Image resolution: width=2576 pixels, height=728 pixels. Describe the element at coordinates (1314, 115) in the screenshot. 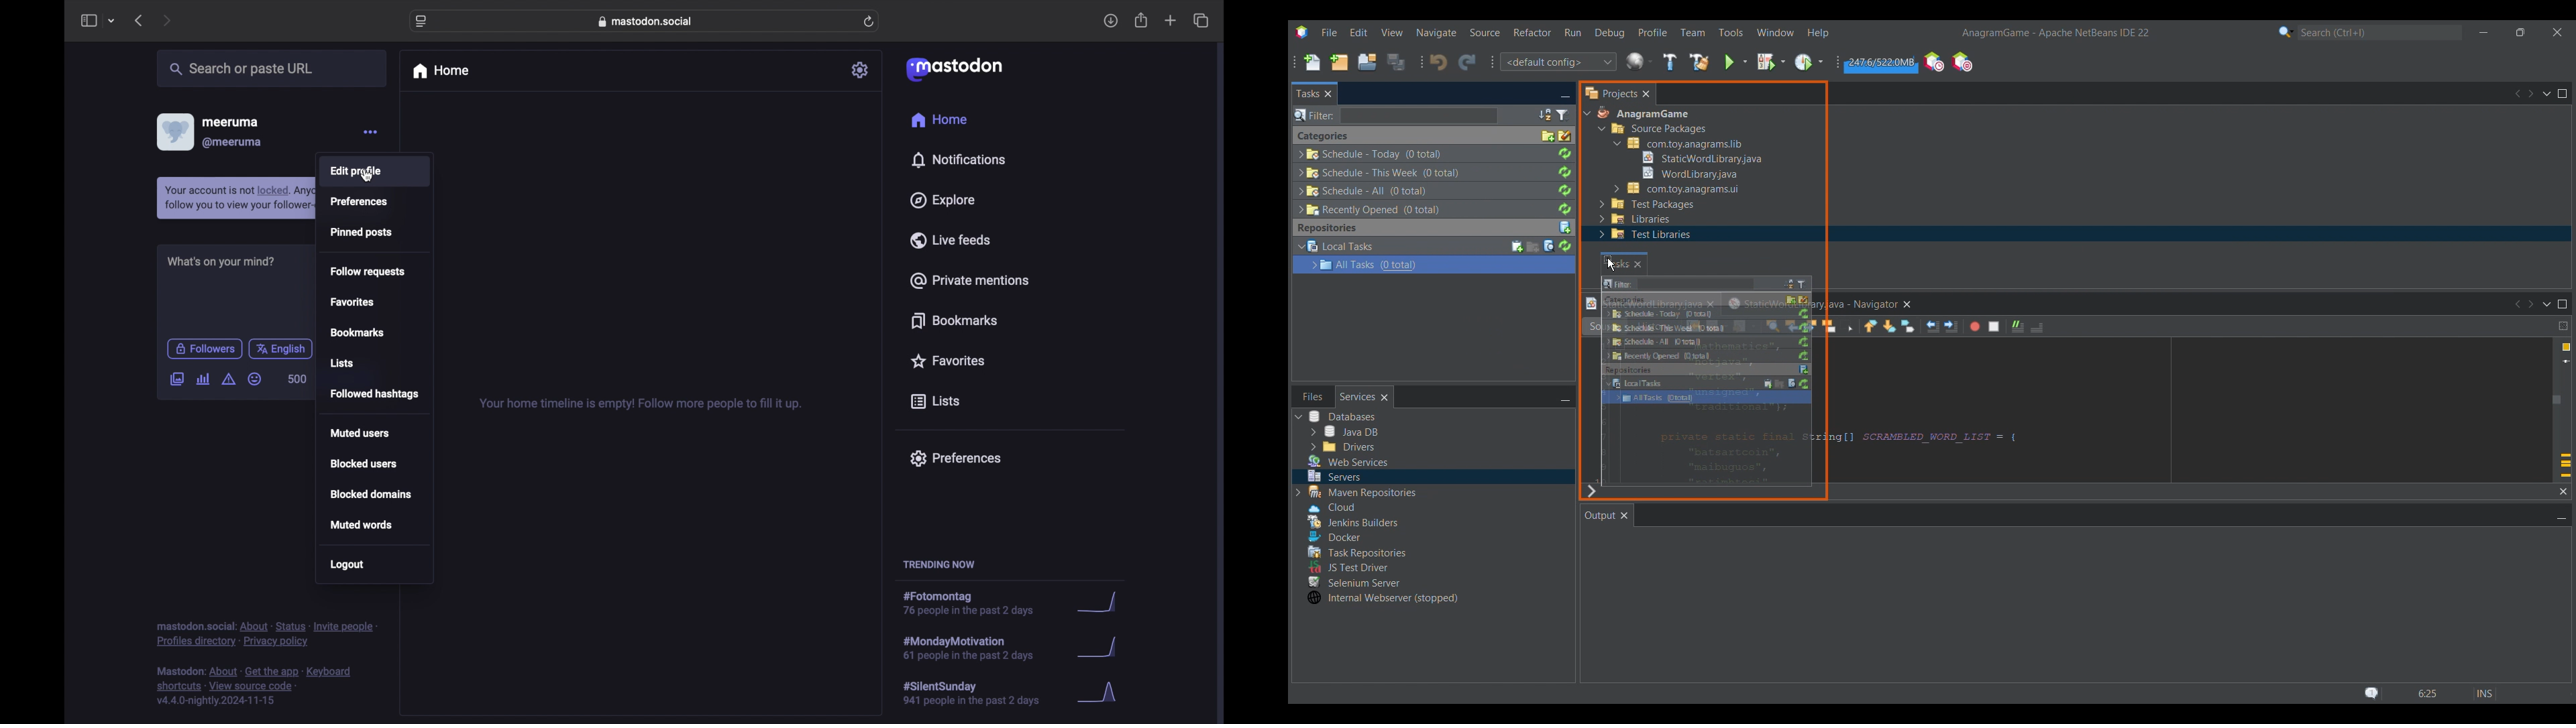

I see `Indicates search box` at that location.